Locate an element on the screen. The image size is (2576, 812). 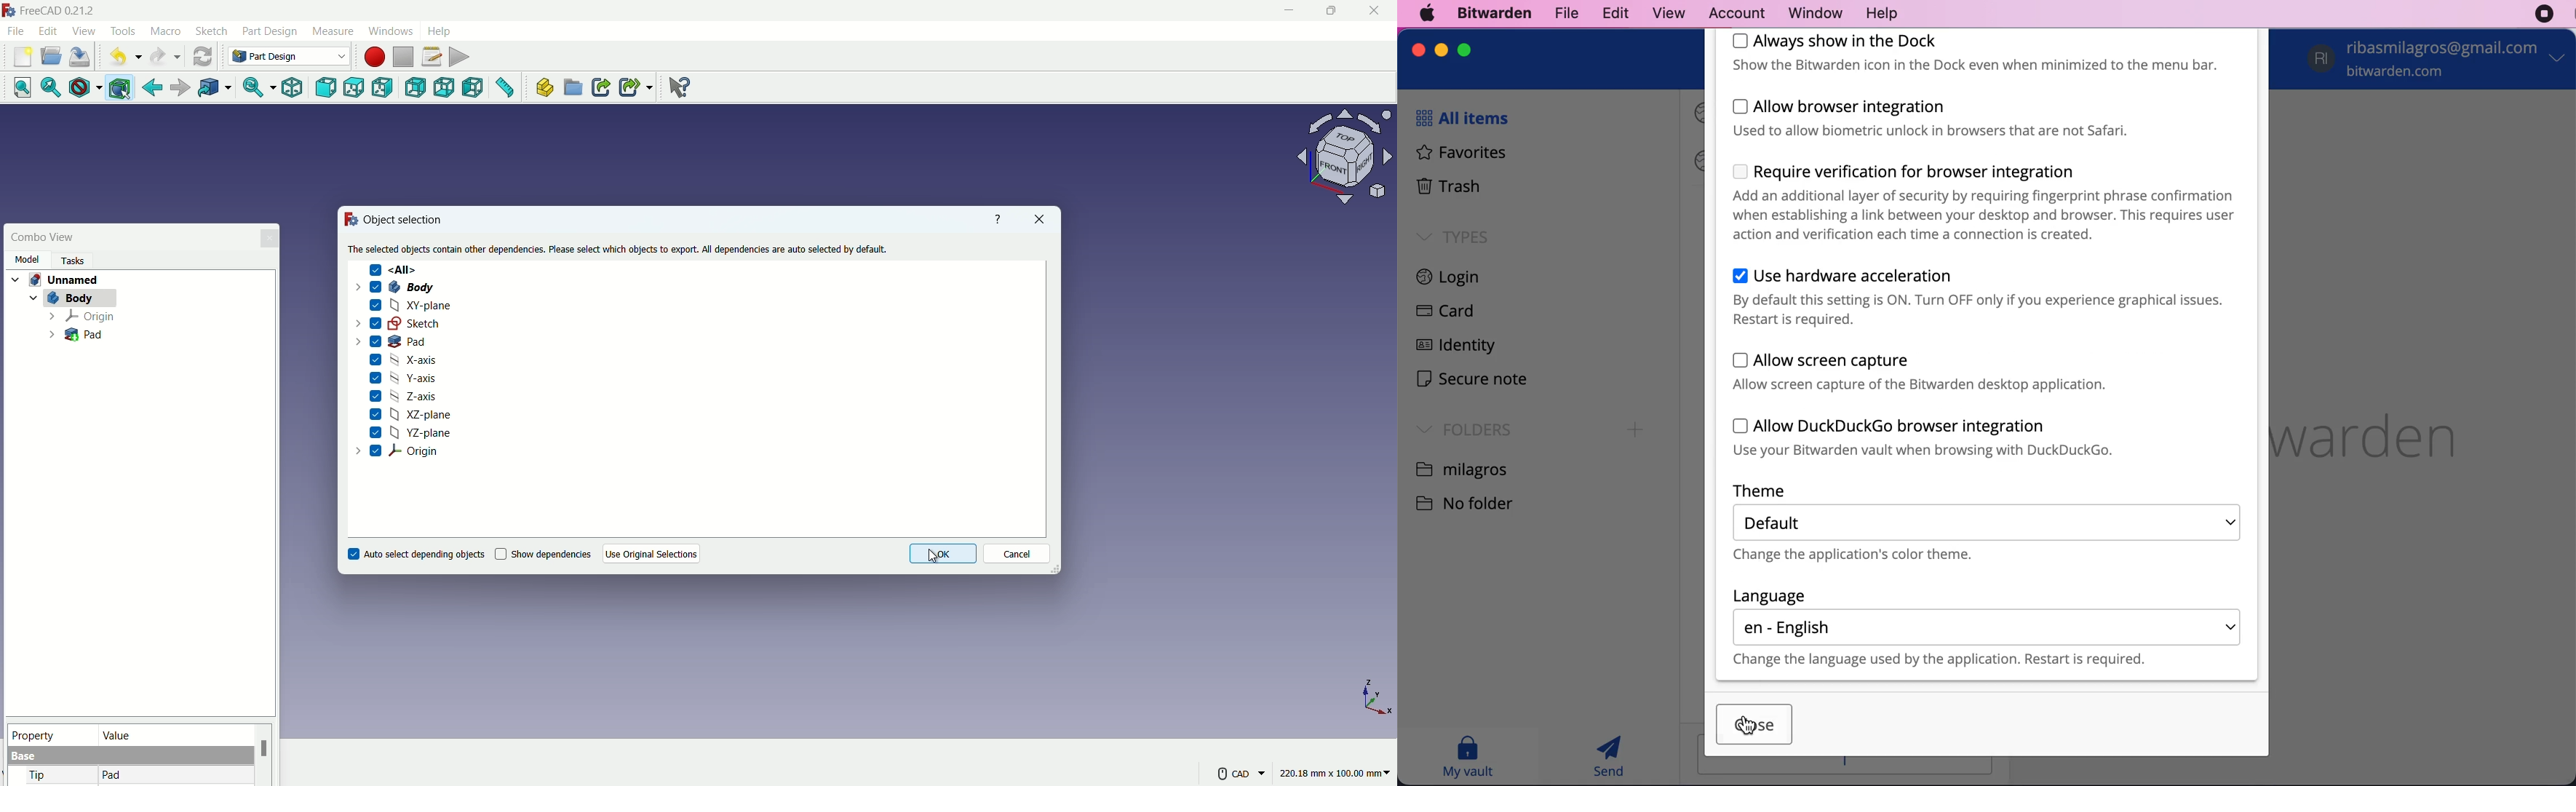
scroll bar is located at coordinates (264, 755).